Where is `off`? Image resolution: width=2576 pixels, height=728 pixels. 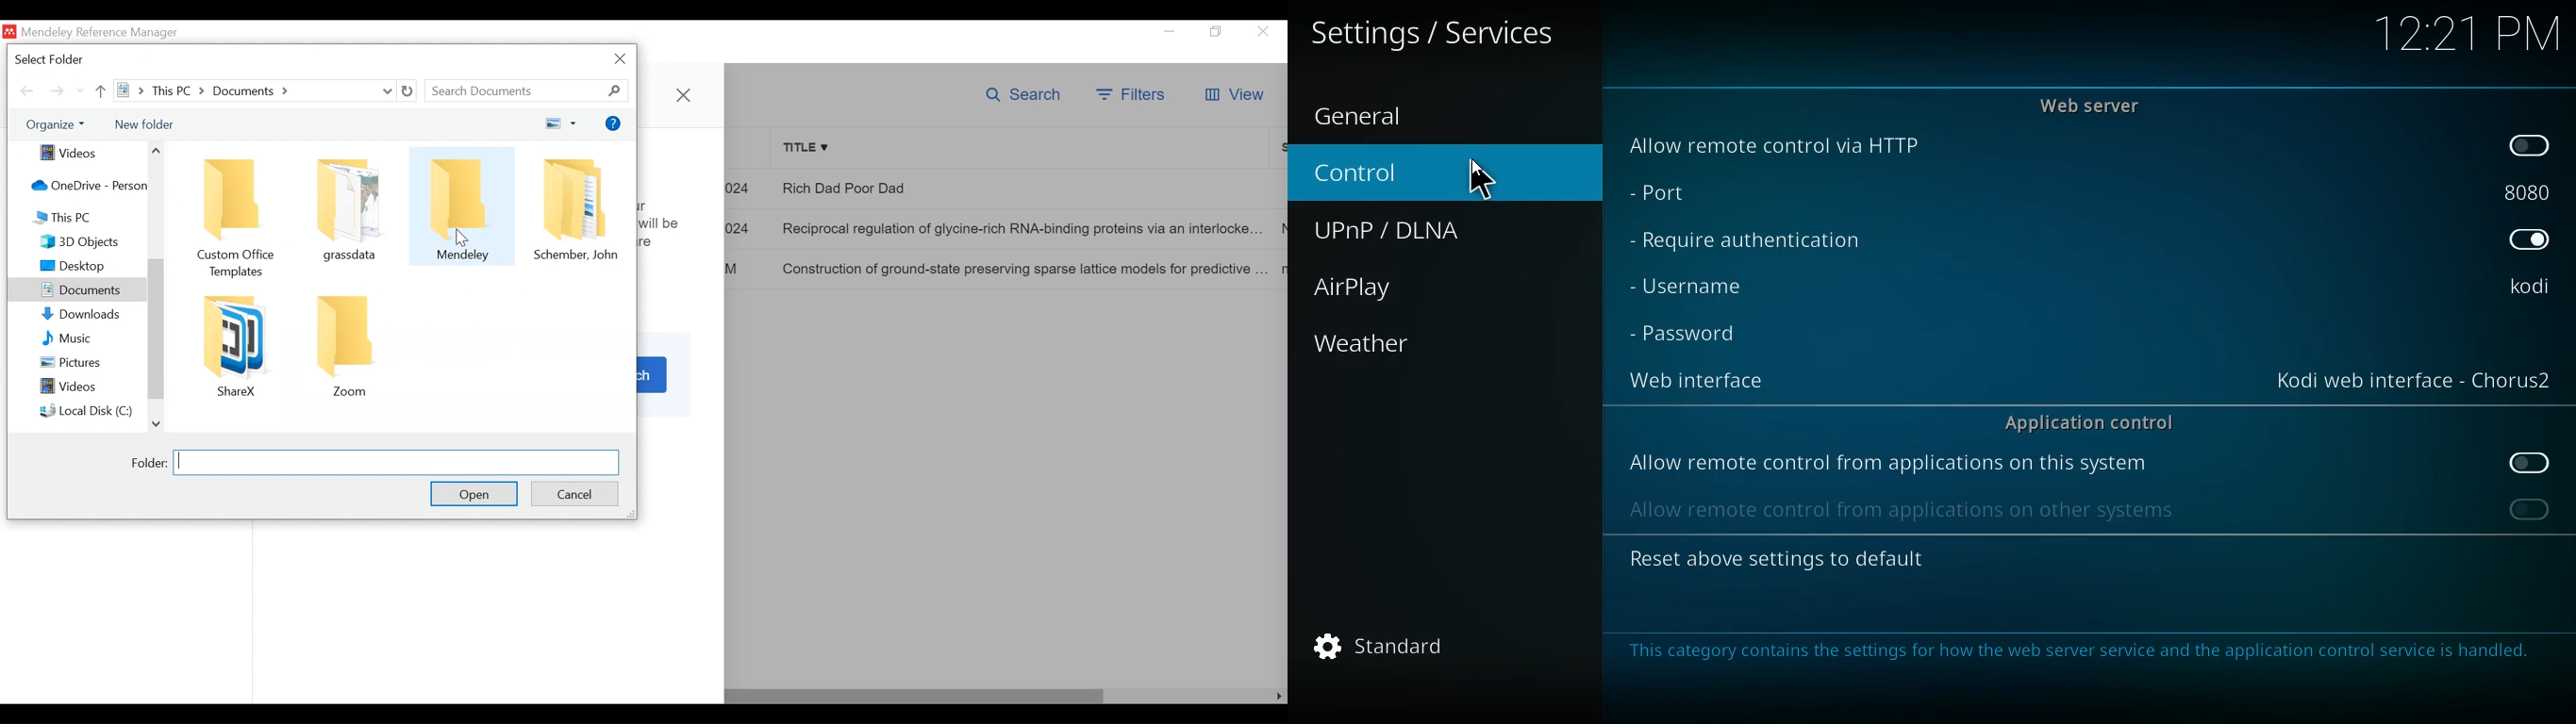
off is located at coordinates (2532, 145).